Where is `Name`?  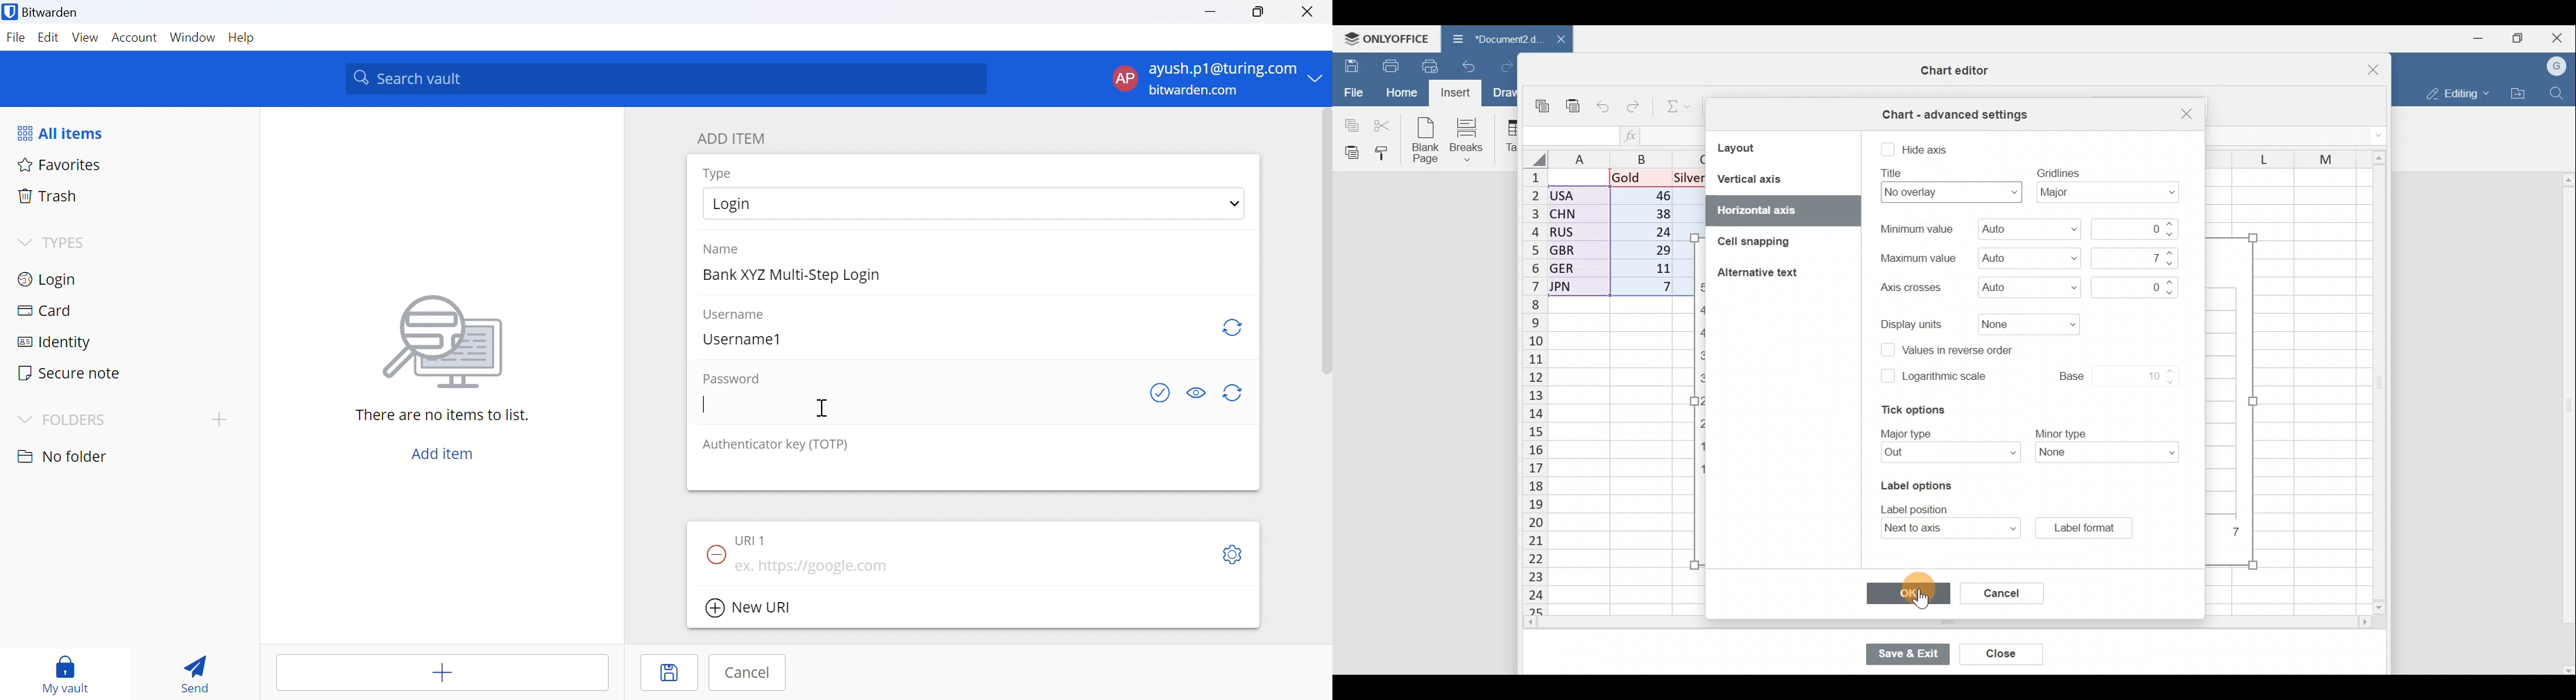
Name is located at coordinates (724, 249).